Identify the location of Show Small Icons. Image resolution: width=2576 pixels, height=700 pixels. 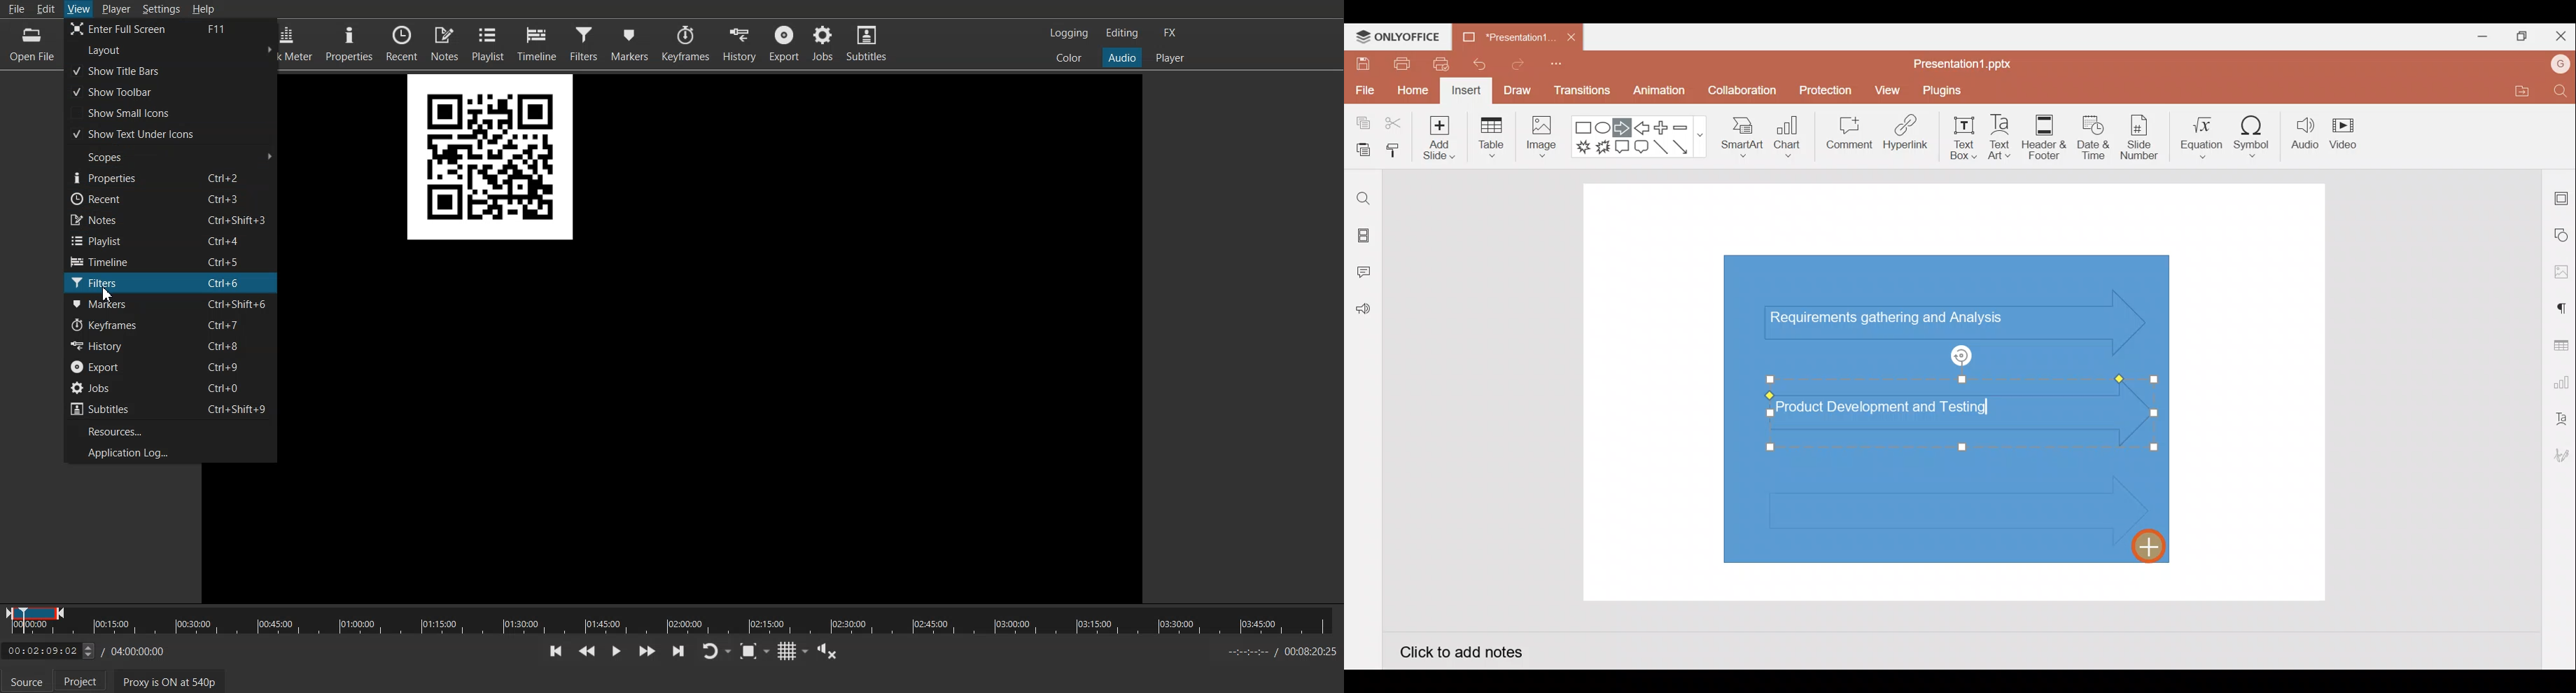
(171, 112).